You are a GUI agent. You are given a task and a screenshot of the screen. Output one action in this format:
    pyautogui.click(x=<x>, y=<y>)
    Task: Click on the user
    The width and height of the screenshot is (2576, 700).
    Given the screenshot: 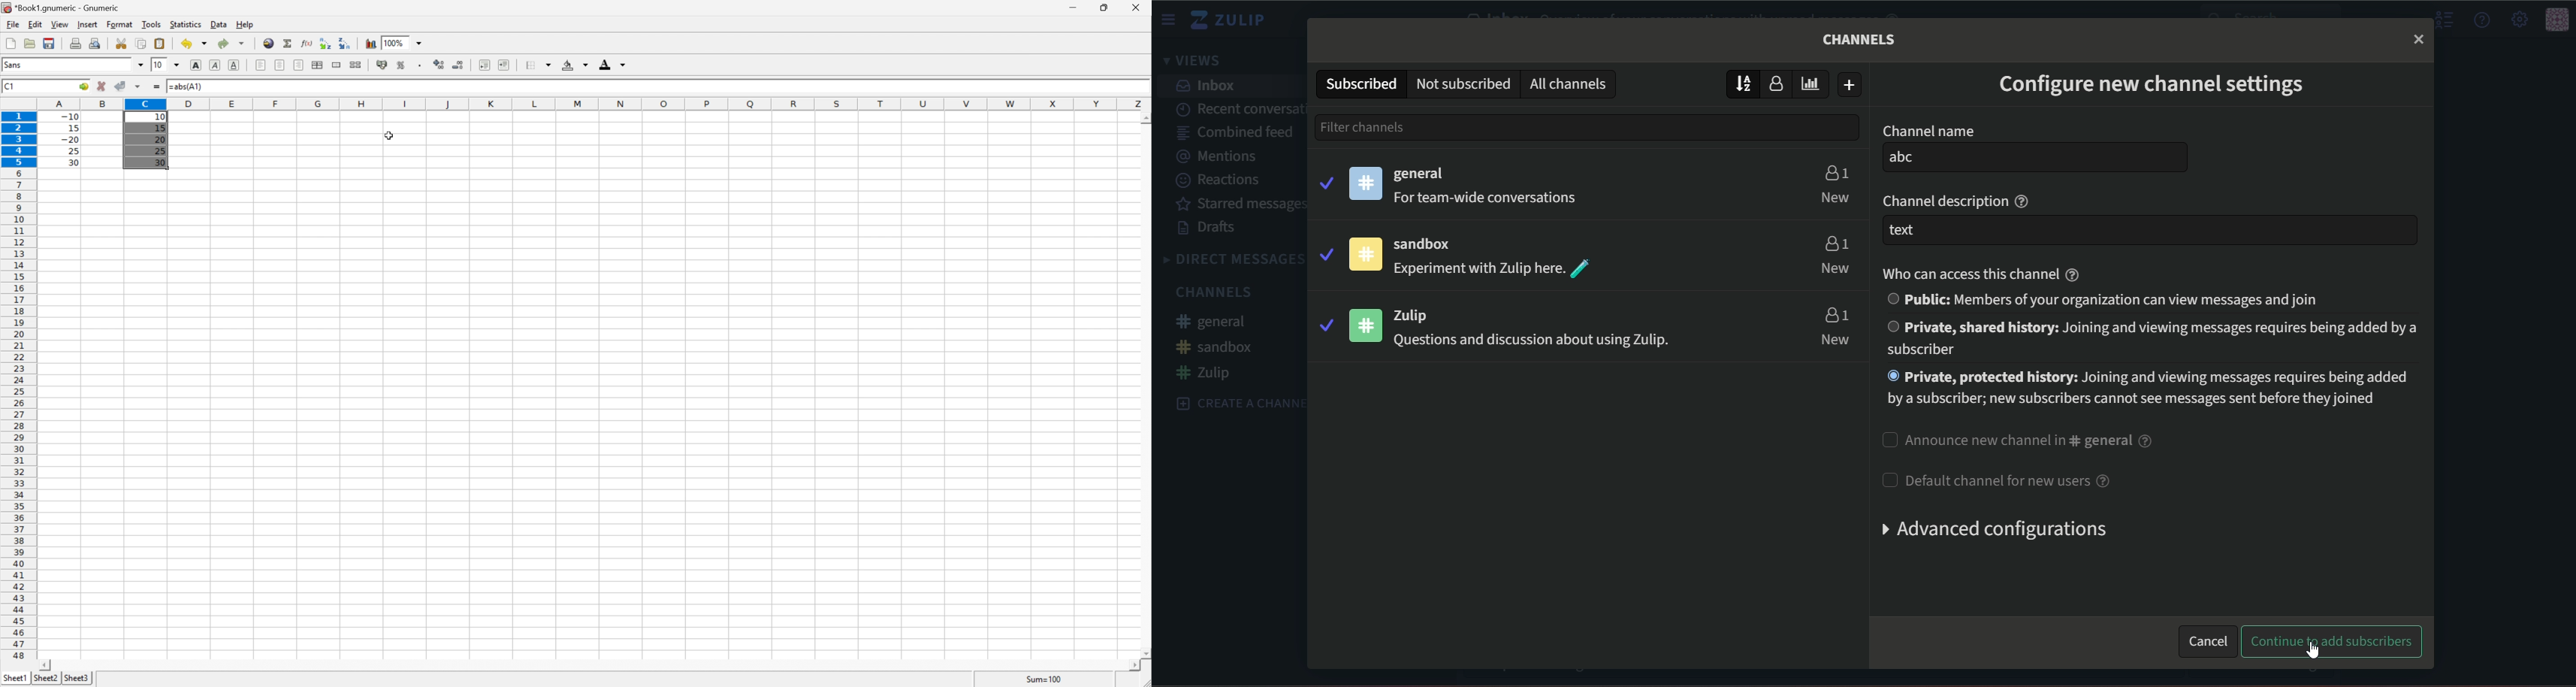 What is the action you would take?
    pyautogui.click(x=1780, y=85)
    